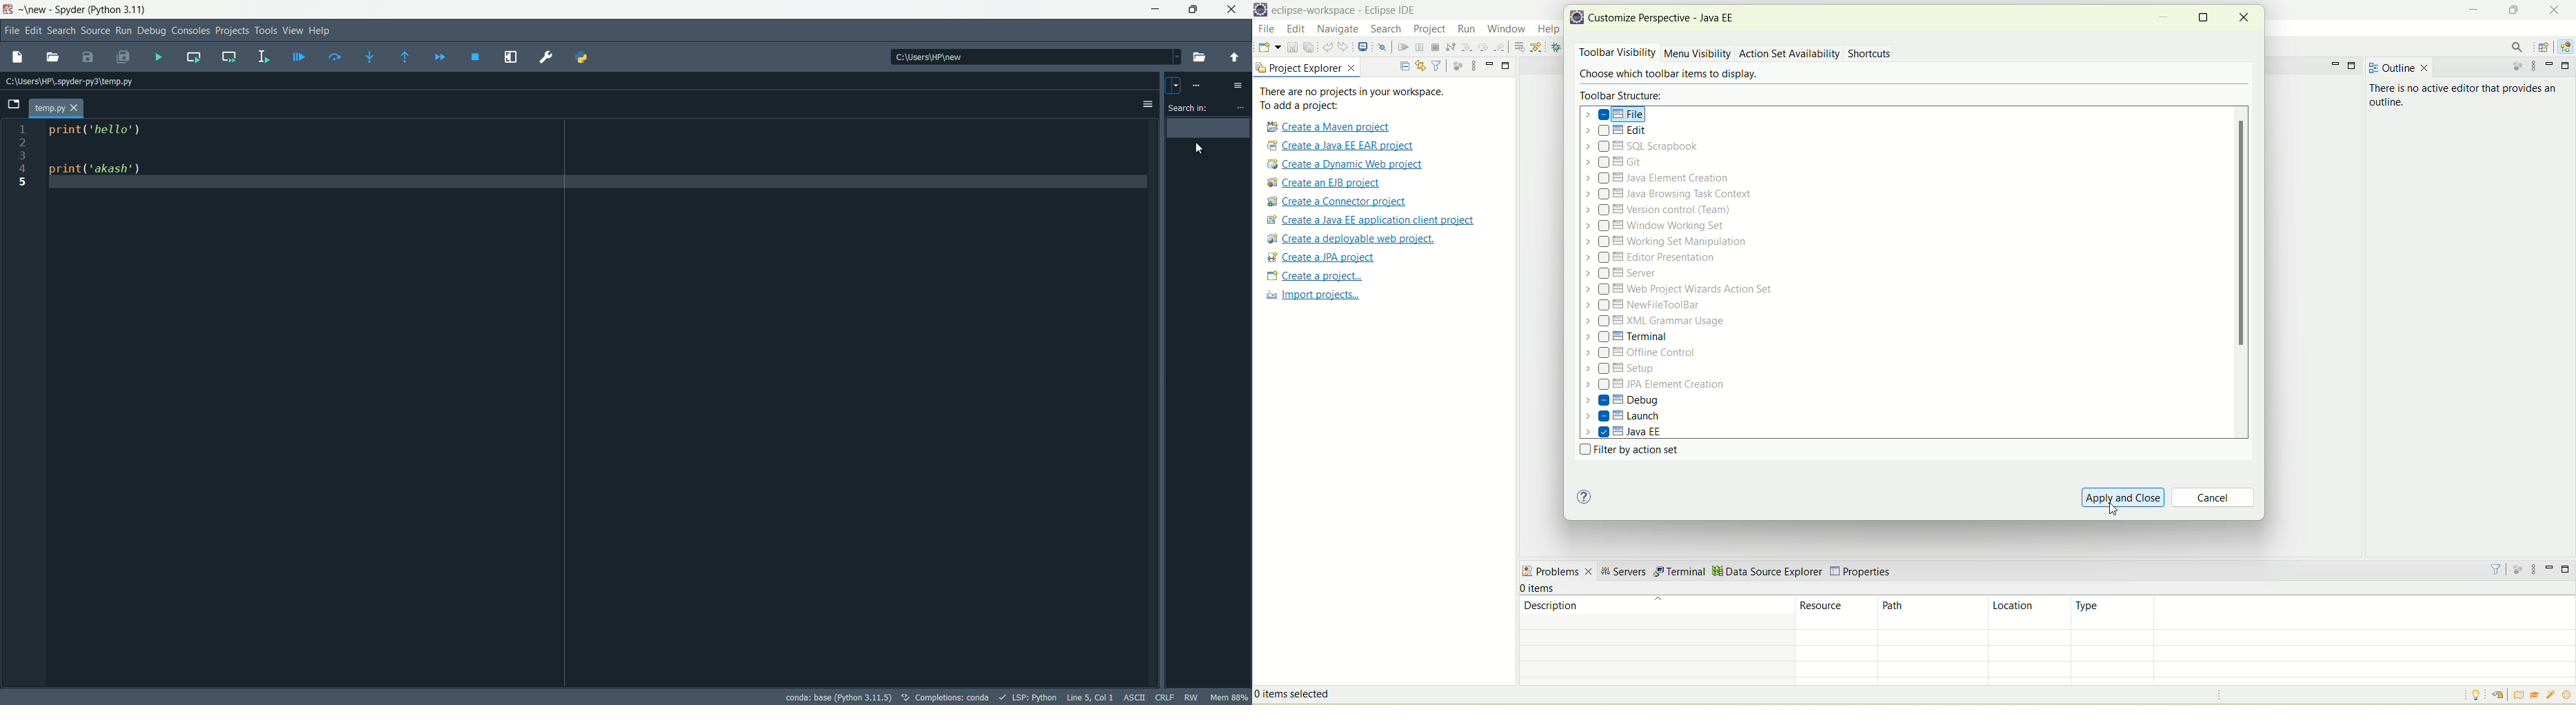  What do you see at coordinates (1373, 220) in the screenshot?
I see `Create a Java EE application client proje t` at bounding box center [1373, 220].